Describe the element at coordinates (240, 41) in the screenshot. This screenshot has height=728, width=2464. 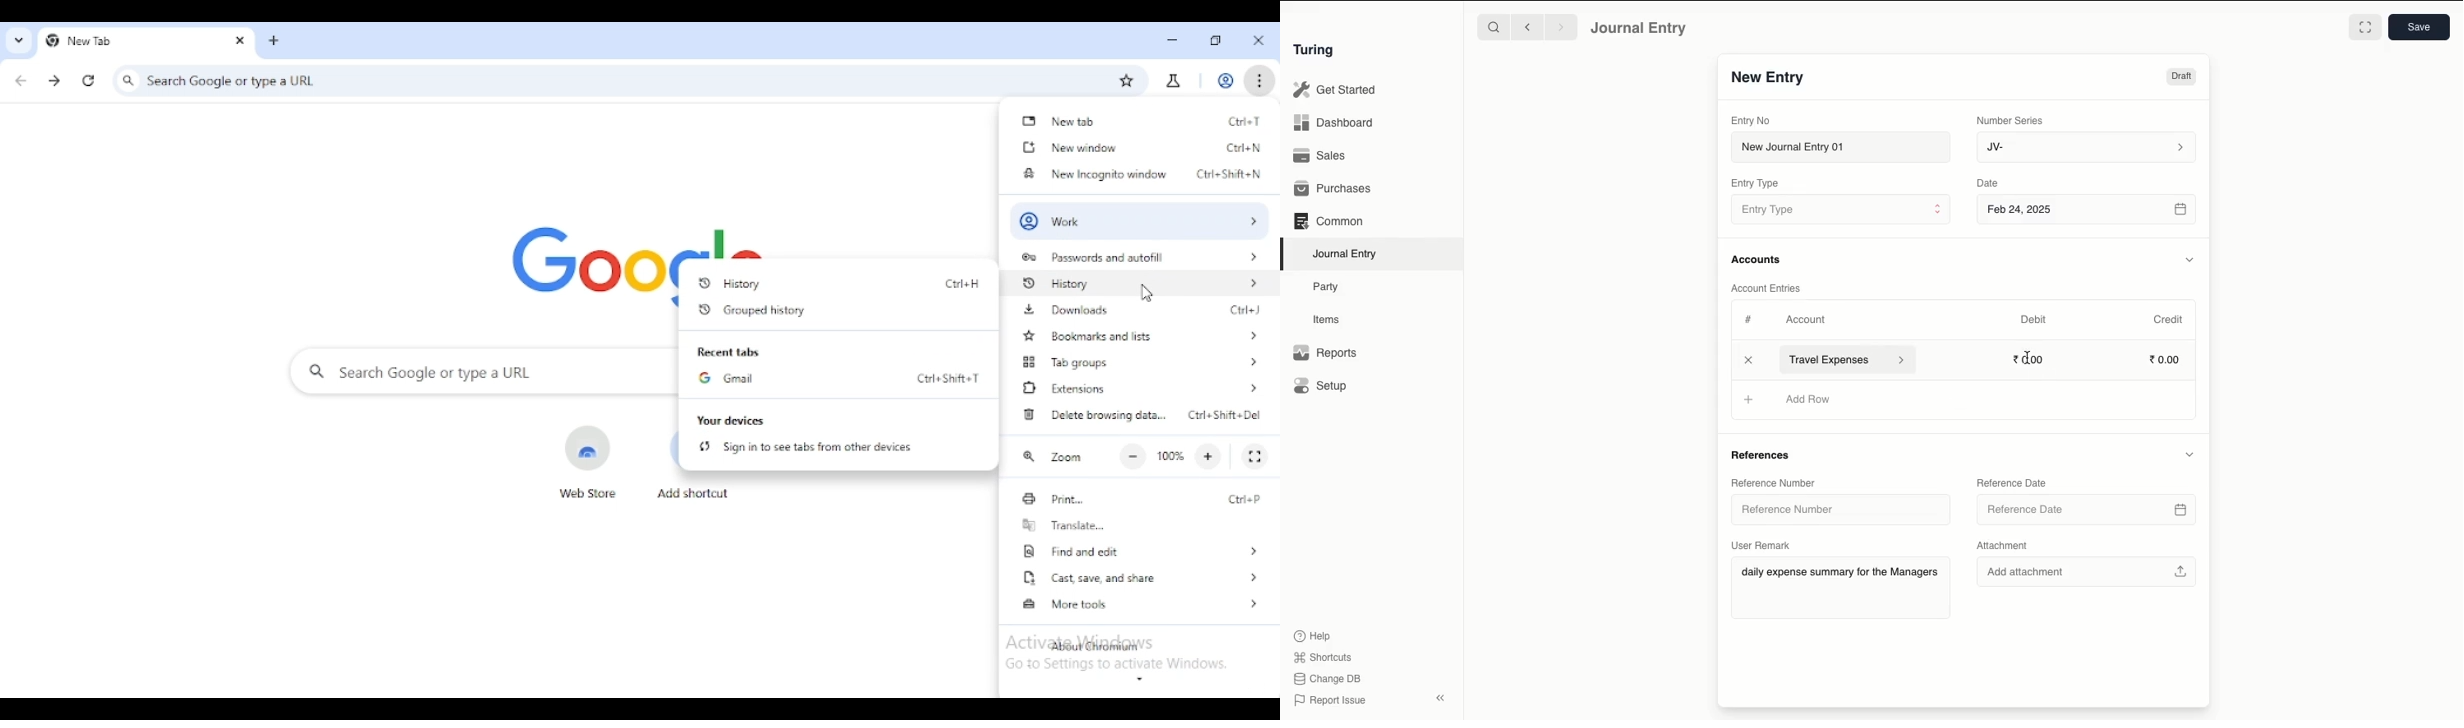
I see `close tab` at that location.